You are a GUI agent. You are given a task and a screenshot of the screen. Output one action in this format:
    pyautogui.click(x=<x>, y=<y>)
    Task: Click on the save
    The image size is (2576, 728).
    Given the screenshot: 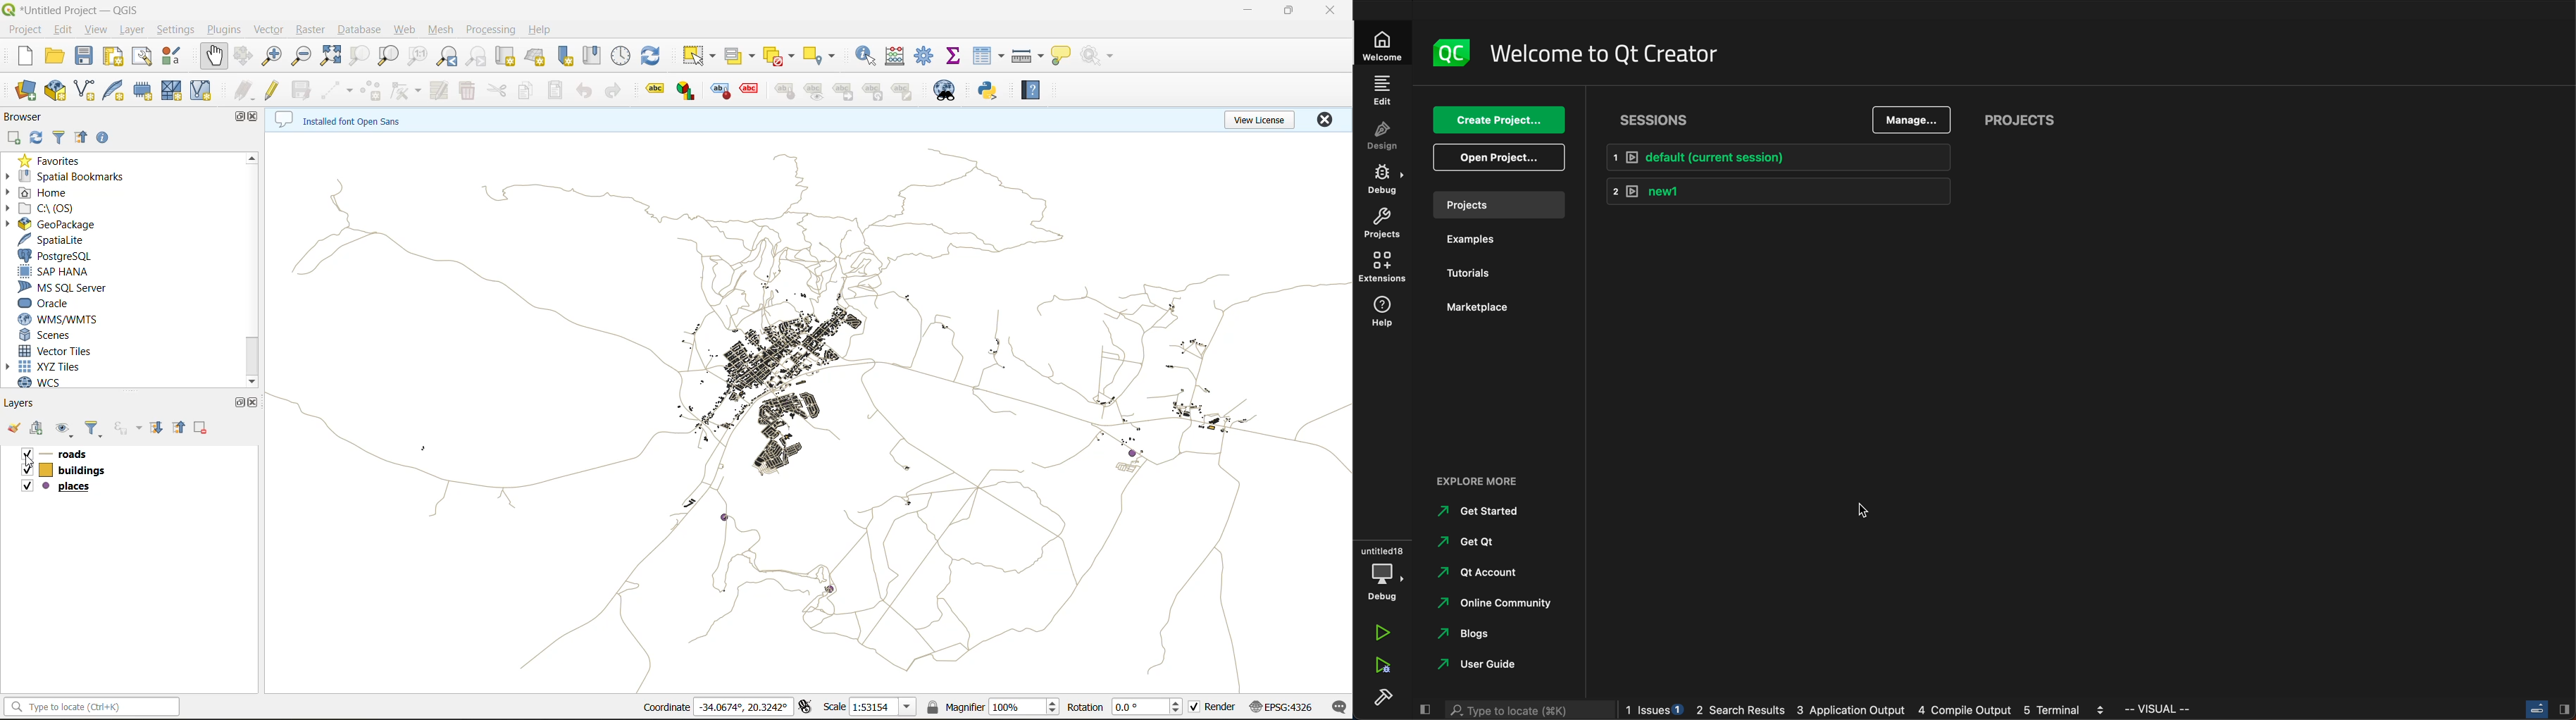 What is the action you would take?
    pyautogui.click(x=85, y=58)
    